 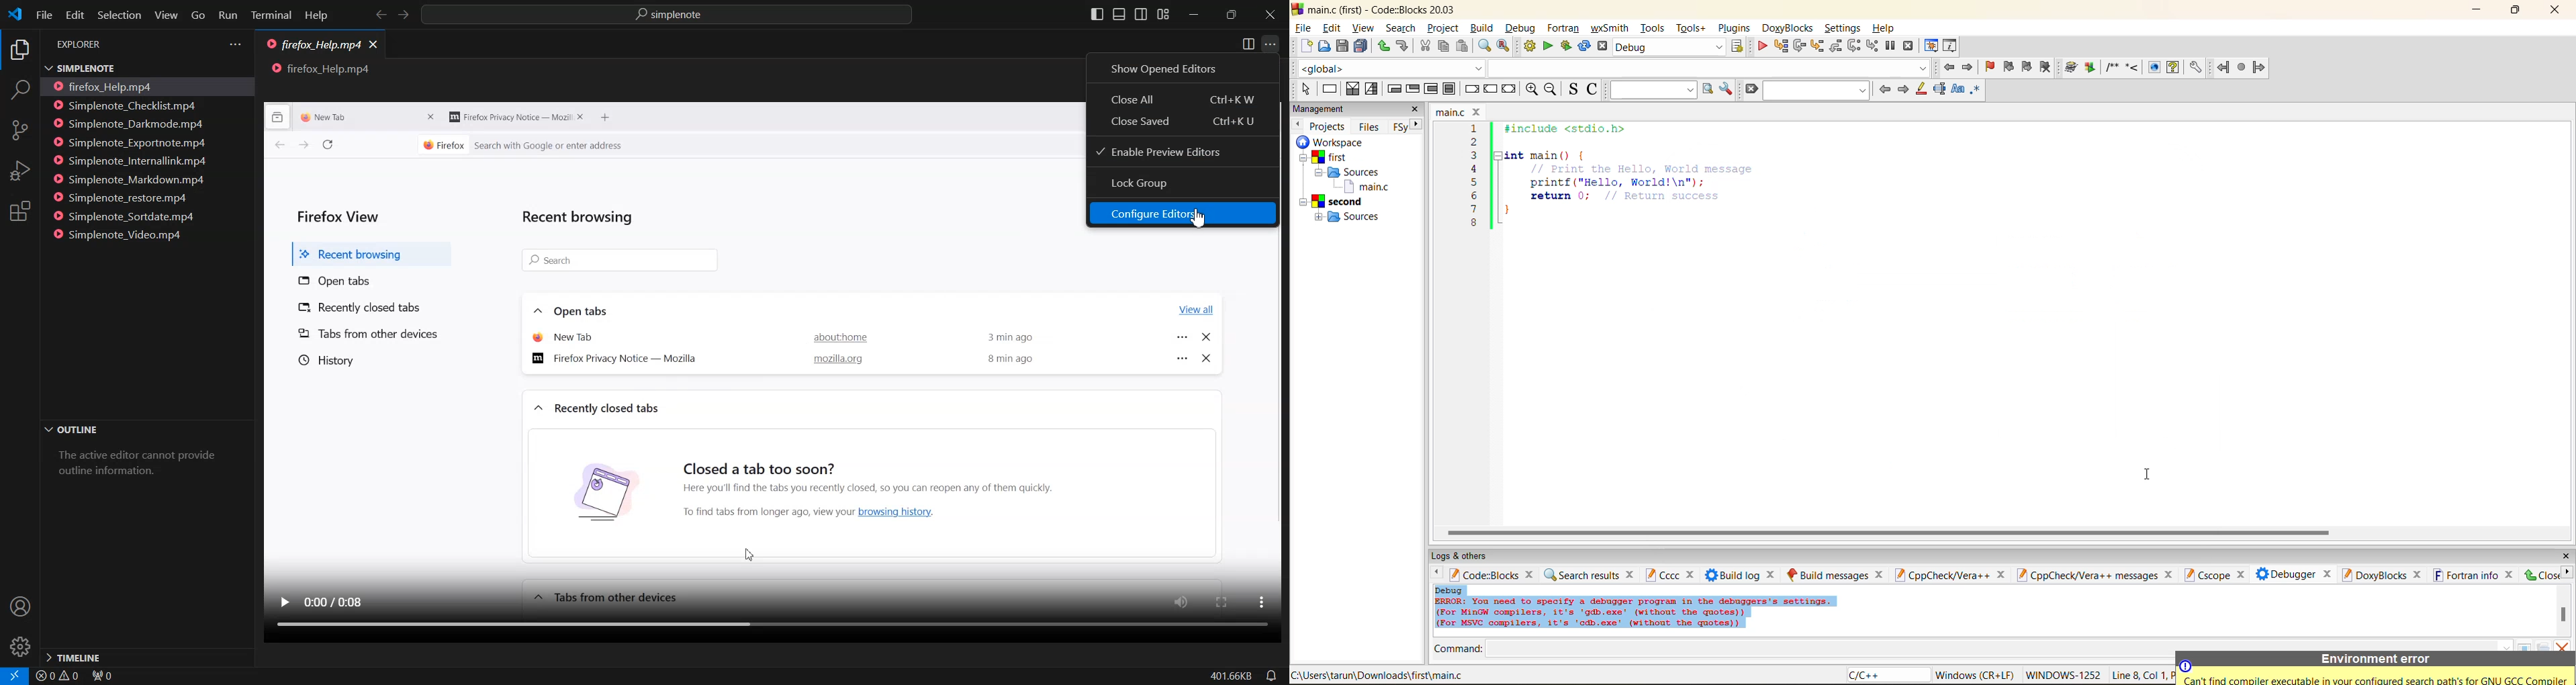 What do you see at coordinates (1531, 574) in the screenshot?
I see `close` at bounding box center [1531, 574].